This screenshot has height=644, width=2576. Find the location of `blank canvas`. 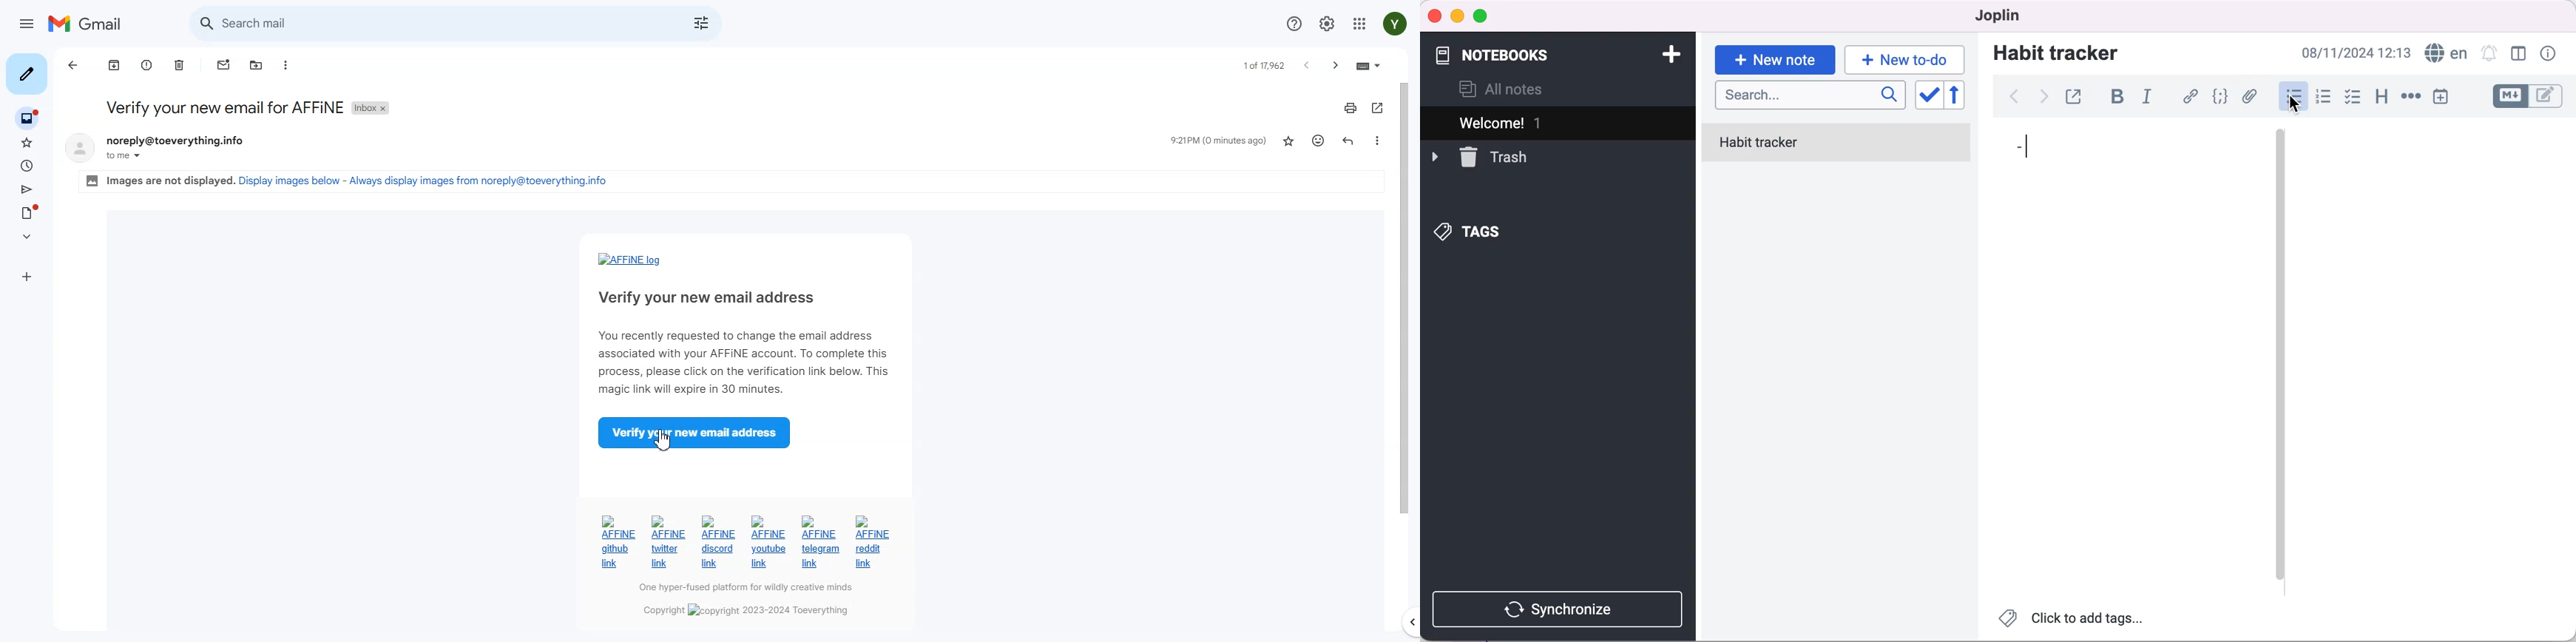

blank canvas is located at coordinates (2429, 354).